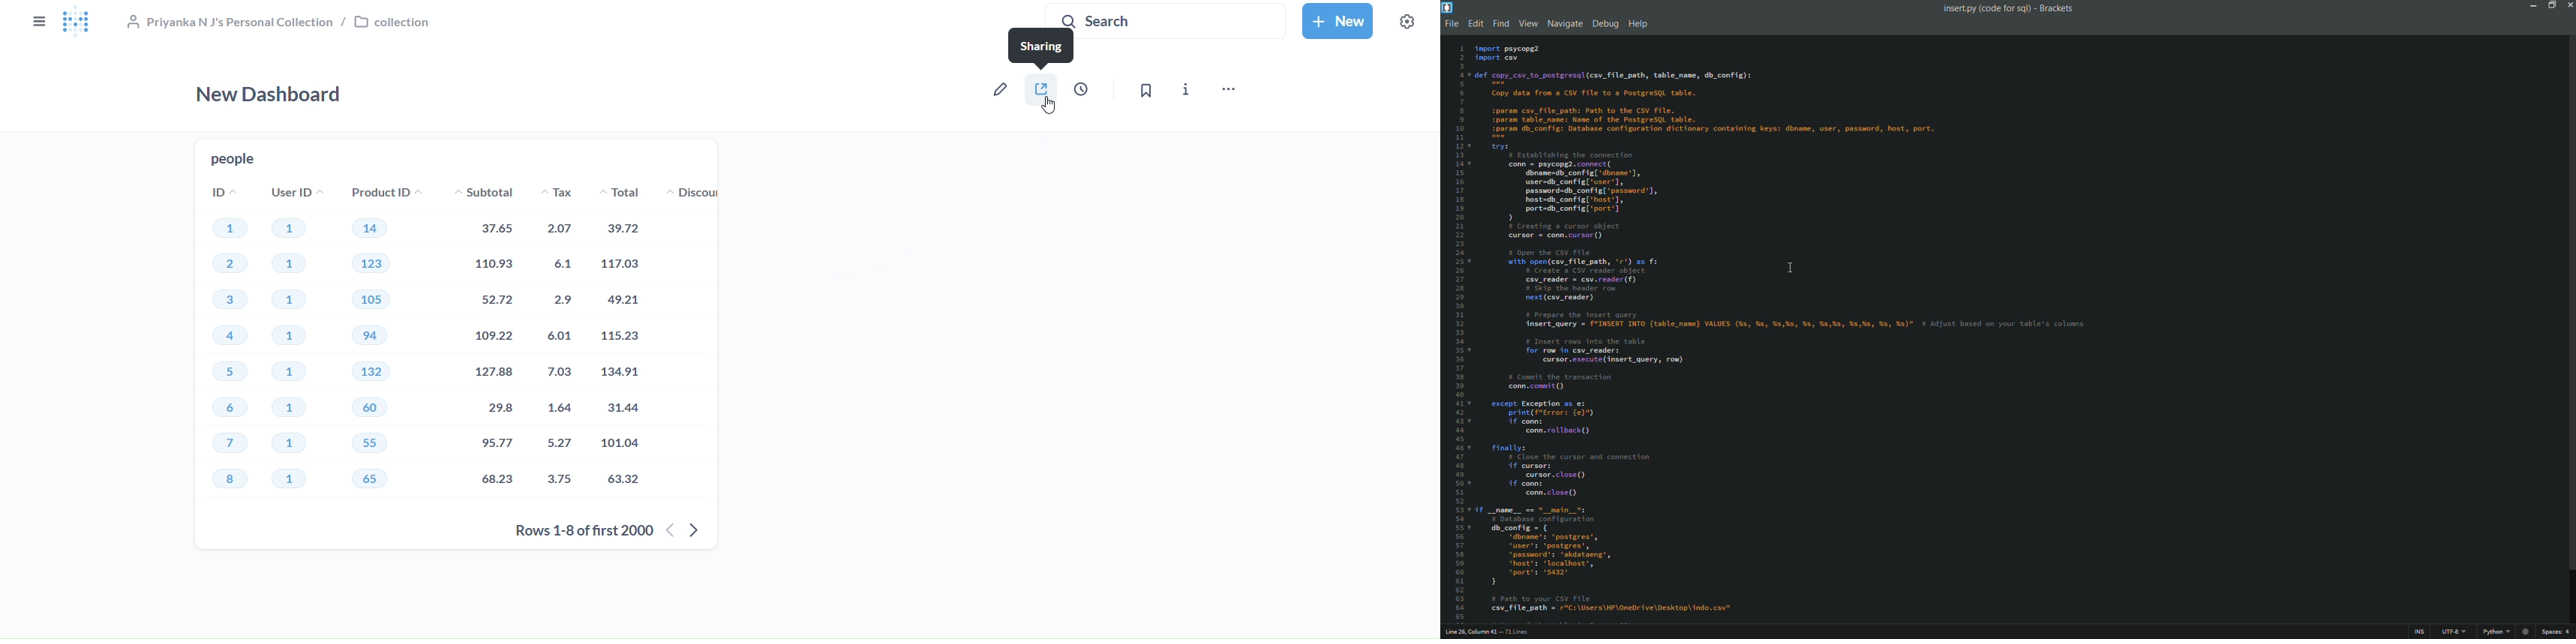 This screenshot has width=2576, height=644. What do you see at coordinates (2558, 634) in the screenshot?
I see `spaces` at bounding box center [2558, 634].